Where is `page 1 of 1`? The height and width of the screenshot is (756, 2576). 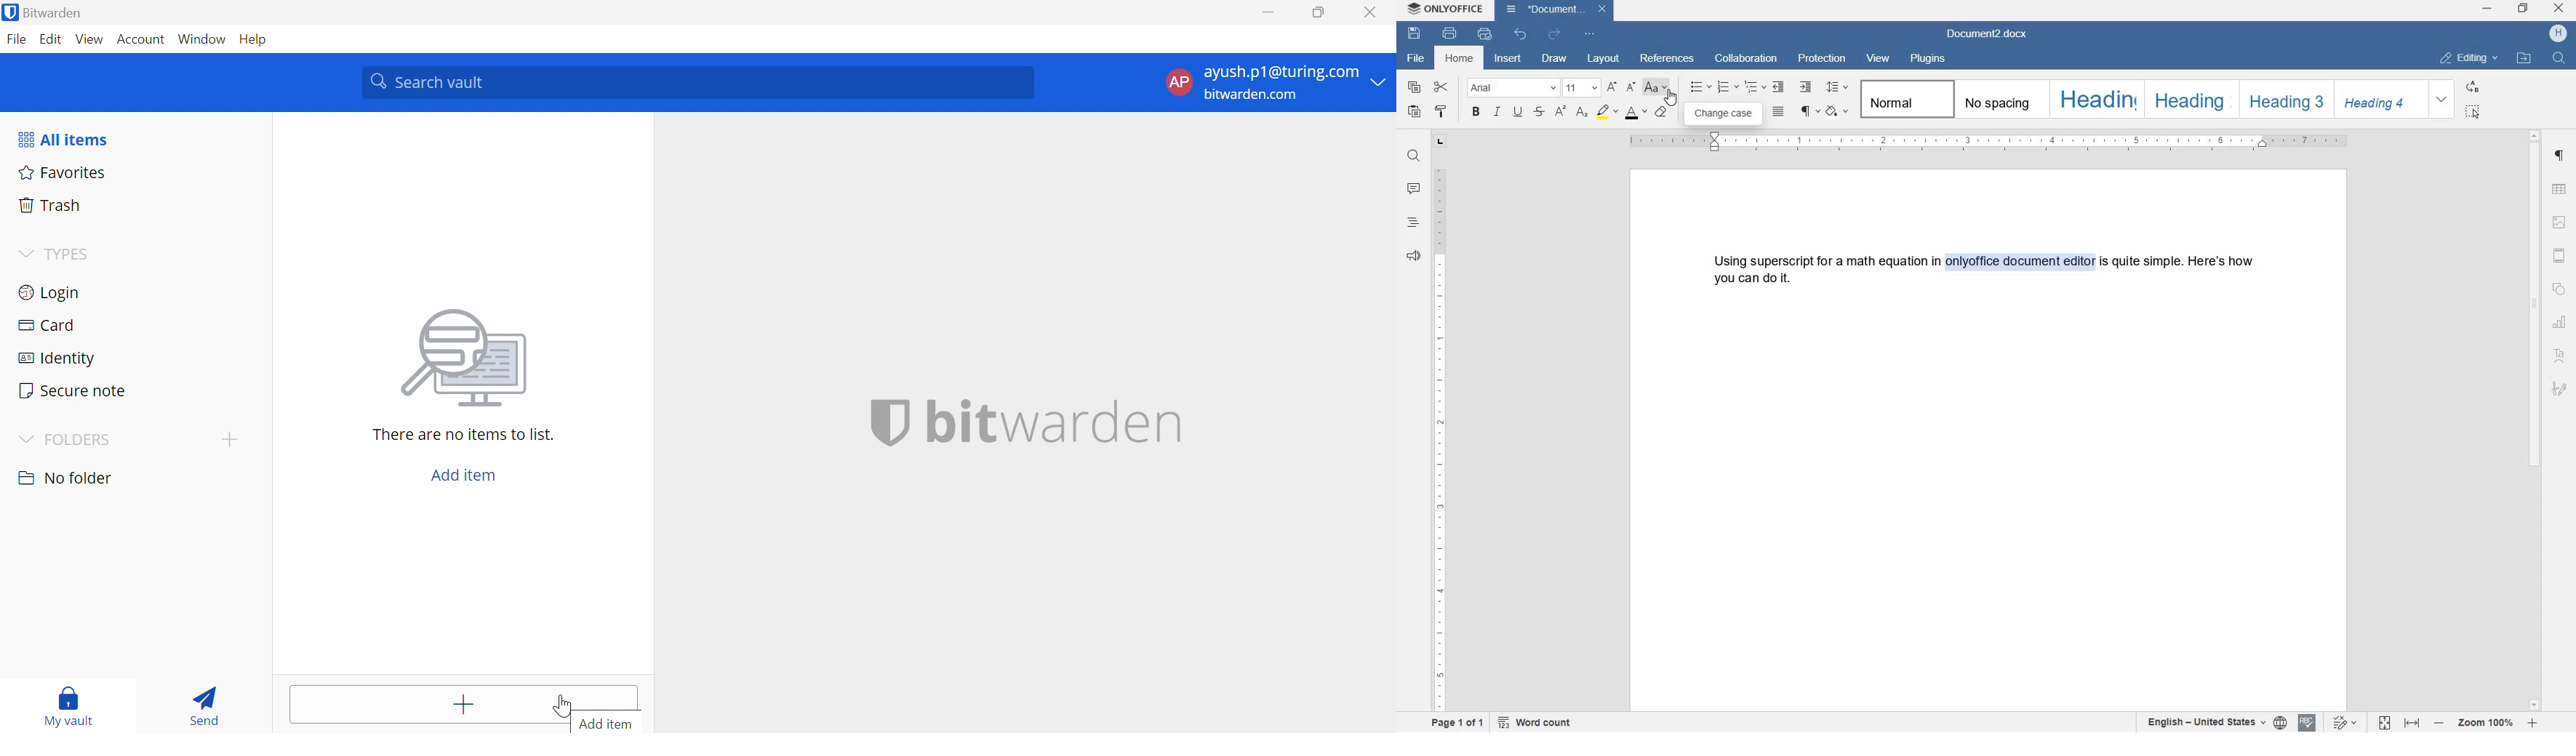
page 1 of 1 is located at coordinates (1459, 725).